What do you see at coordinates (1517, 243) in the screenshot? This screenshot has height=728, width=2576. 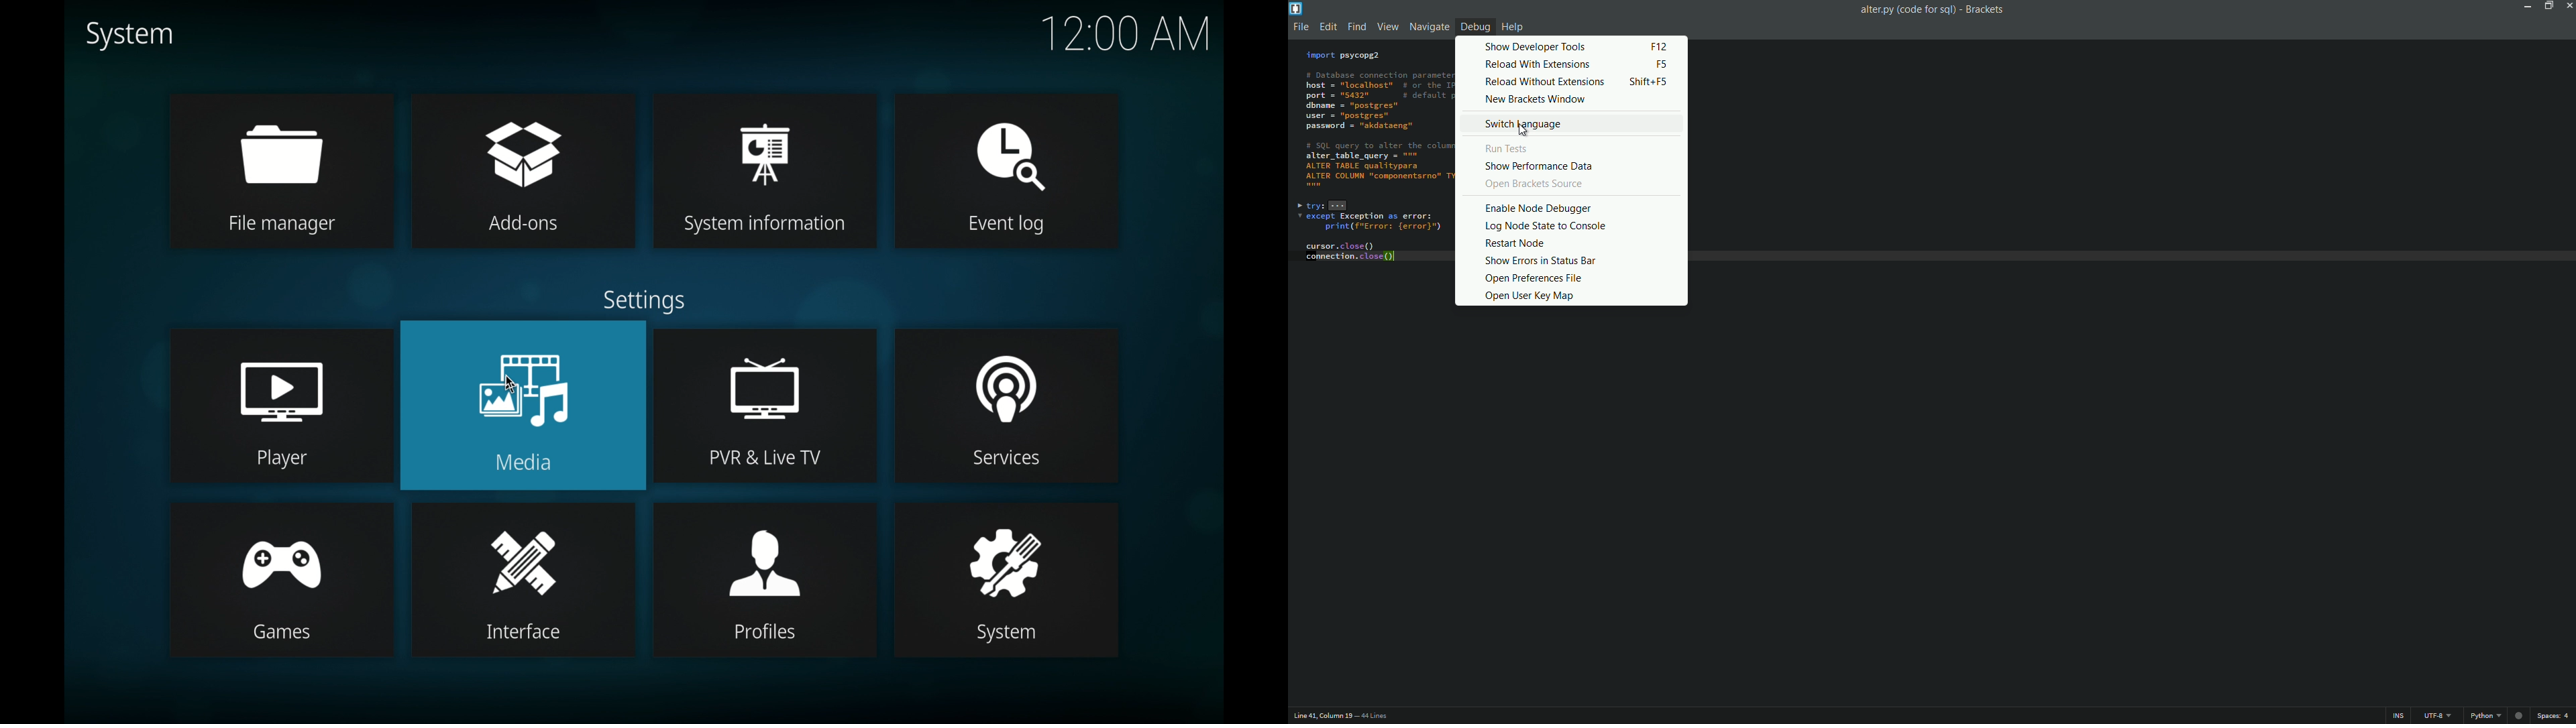 I see `Restart node` at bounding box center [1517, 243].